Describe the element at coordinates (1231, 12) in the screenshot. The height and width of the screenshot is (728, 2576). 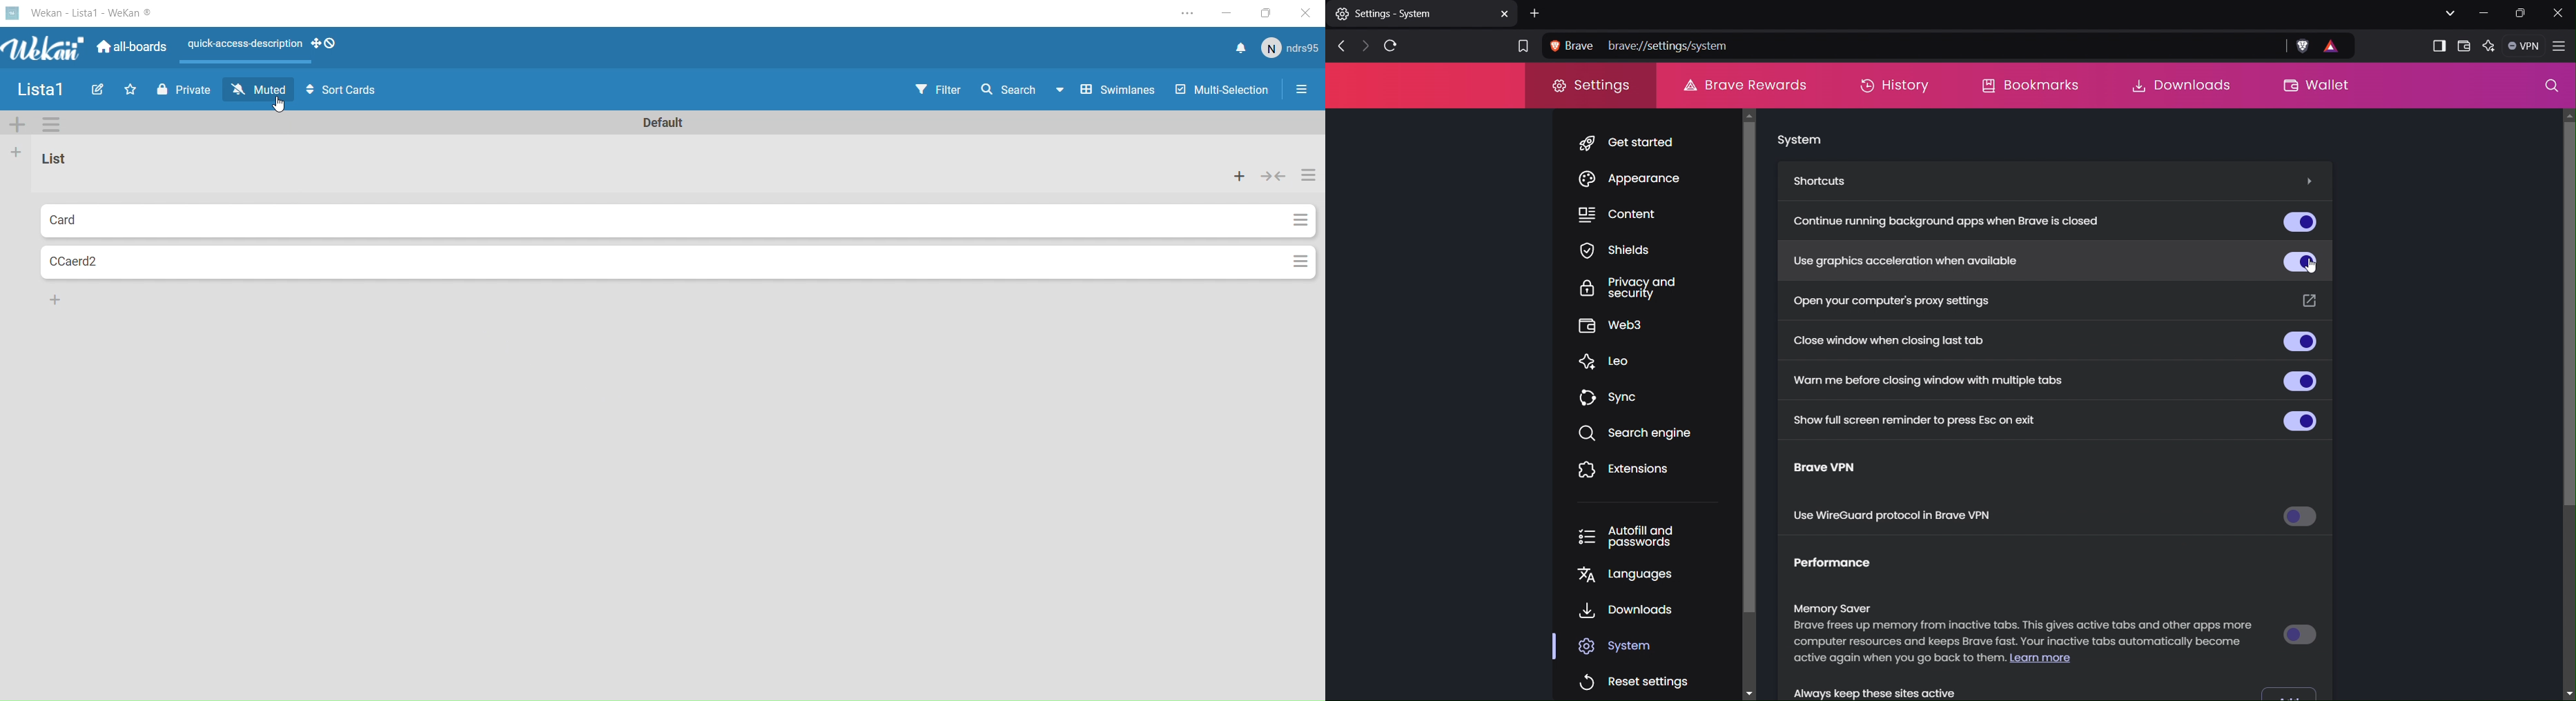
I see `Minimize` at that location.